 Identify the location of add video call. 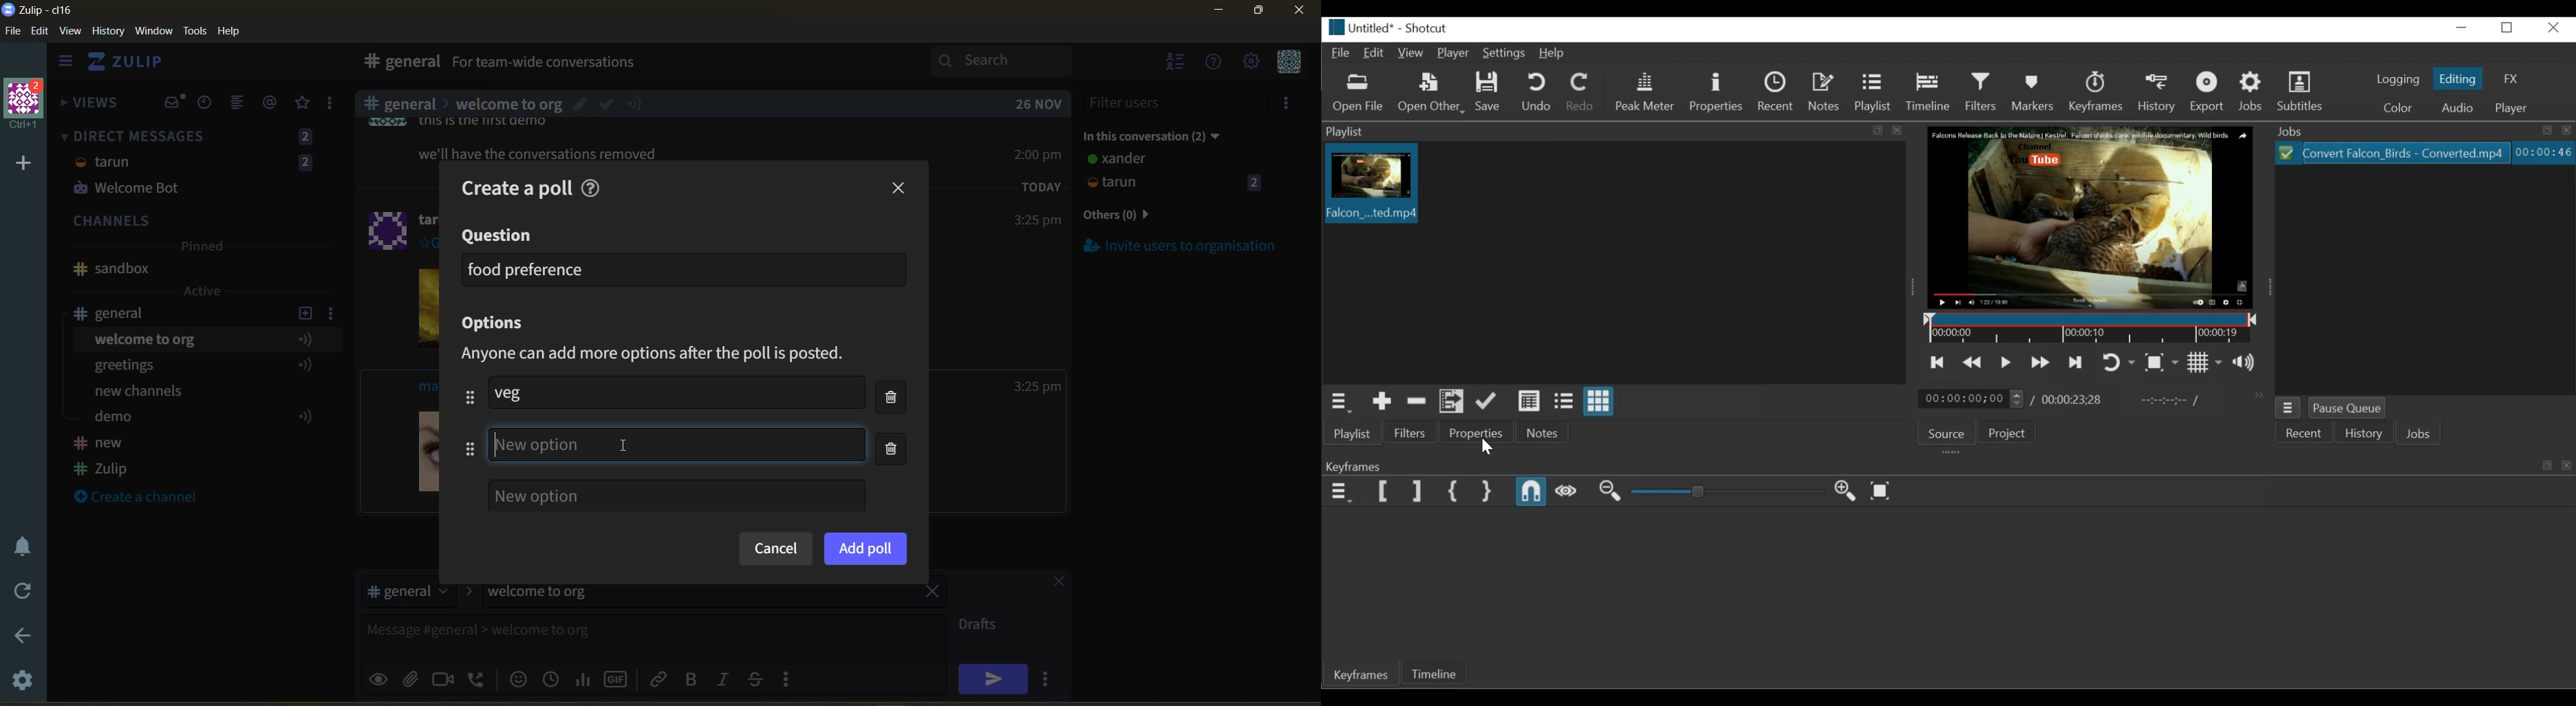
(444, 678).